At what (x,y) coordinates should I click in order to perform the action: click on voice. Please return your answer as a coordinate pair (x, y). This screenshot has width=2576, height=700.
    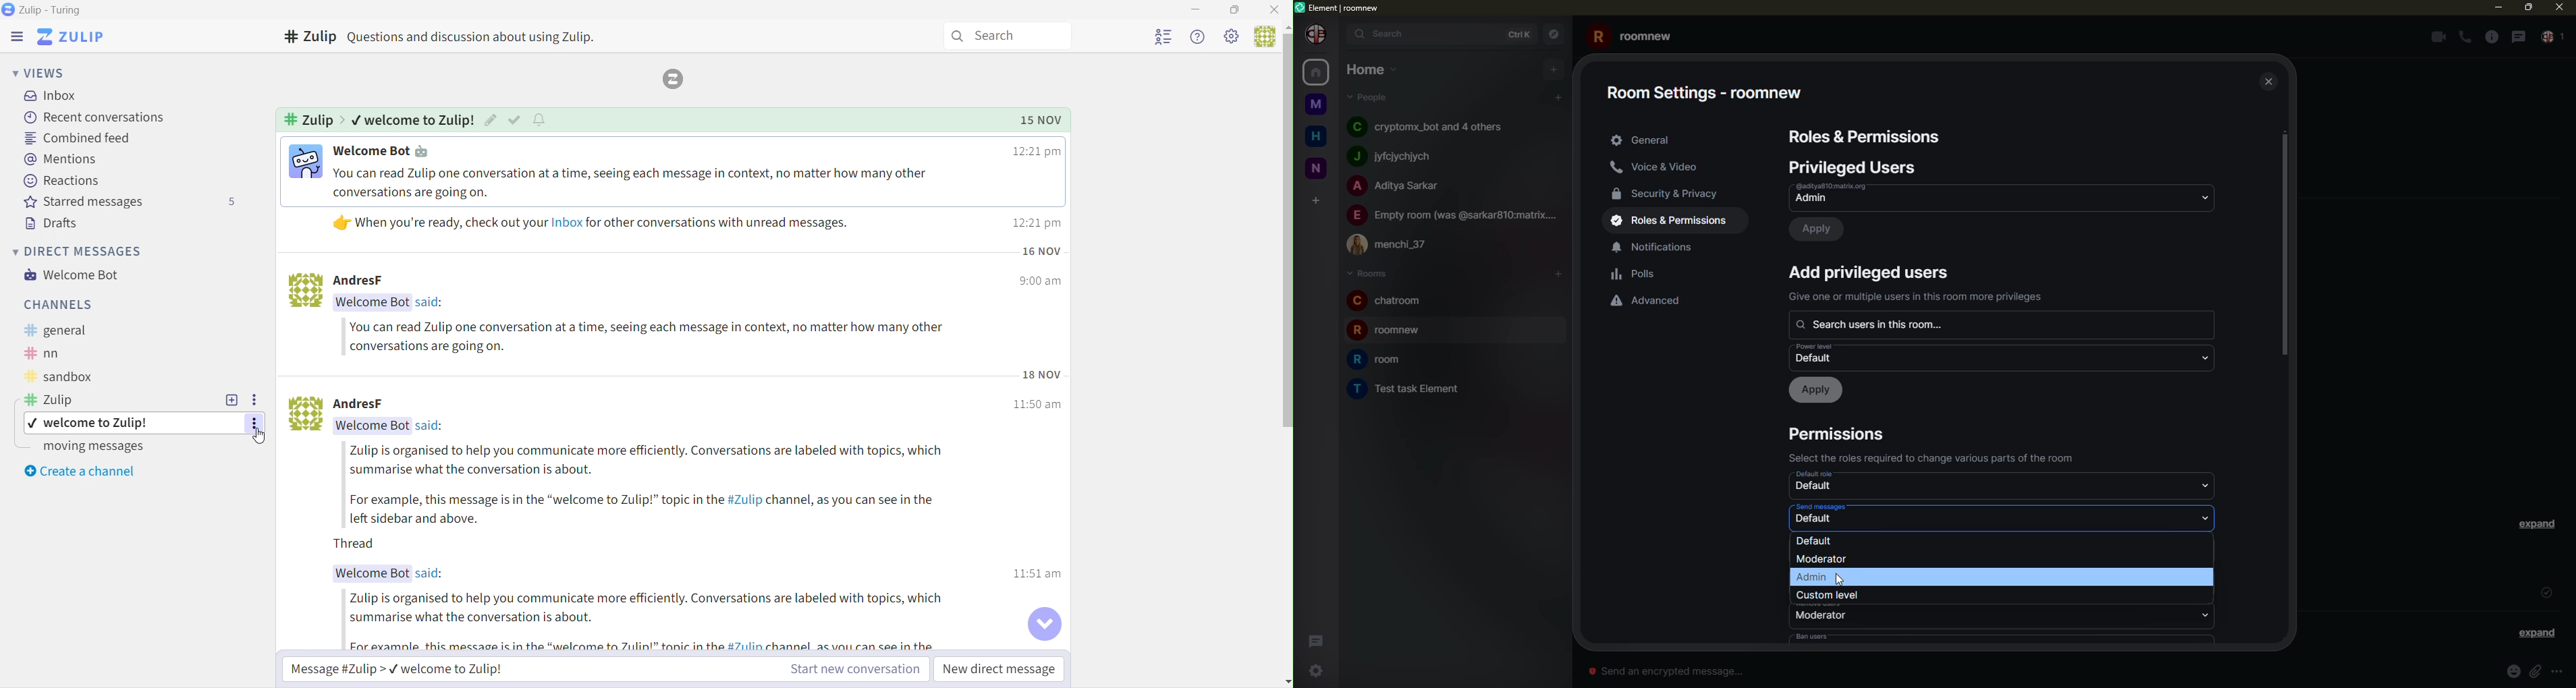
    Looking at the image, I should click on (1659, 168).